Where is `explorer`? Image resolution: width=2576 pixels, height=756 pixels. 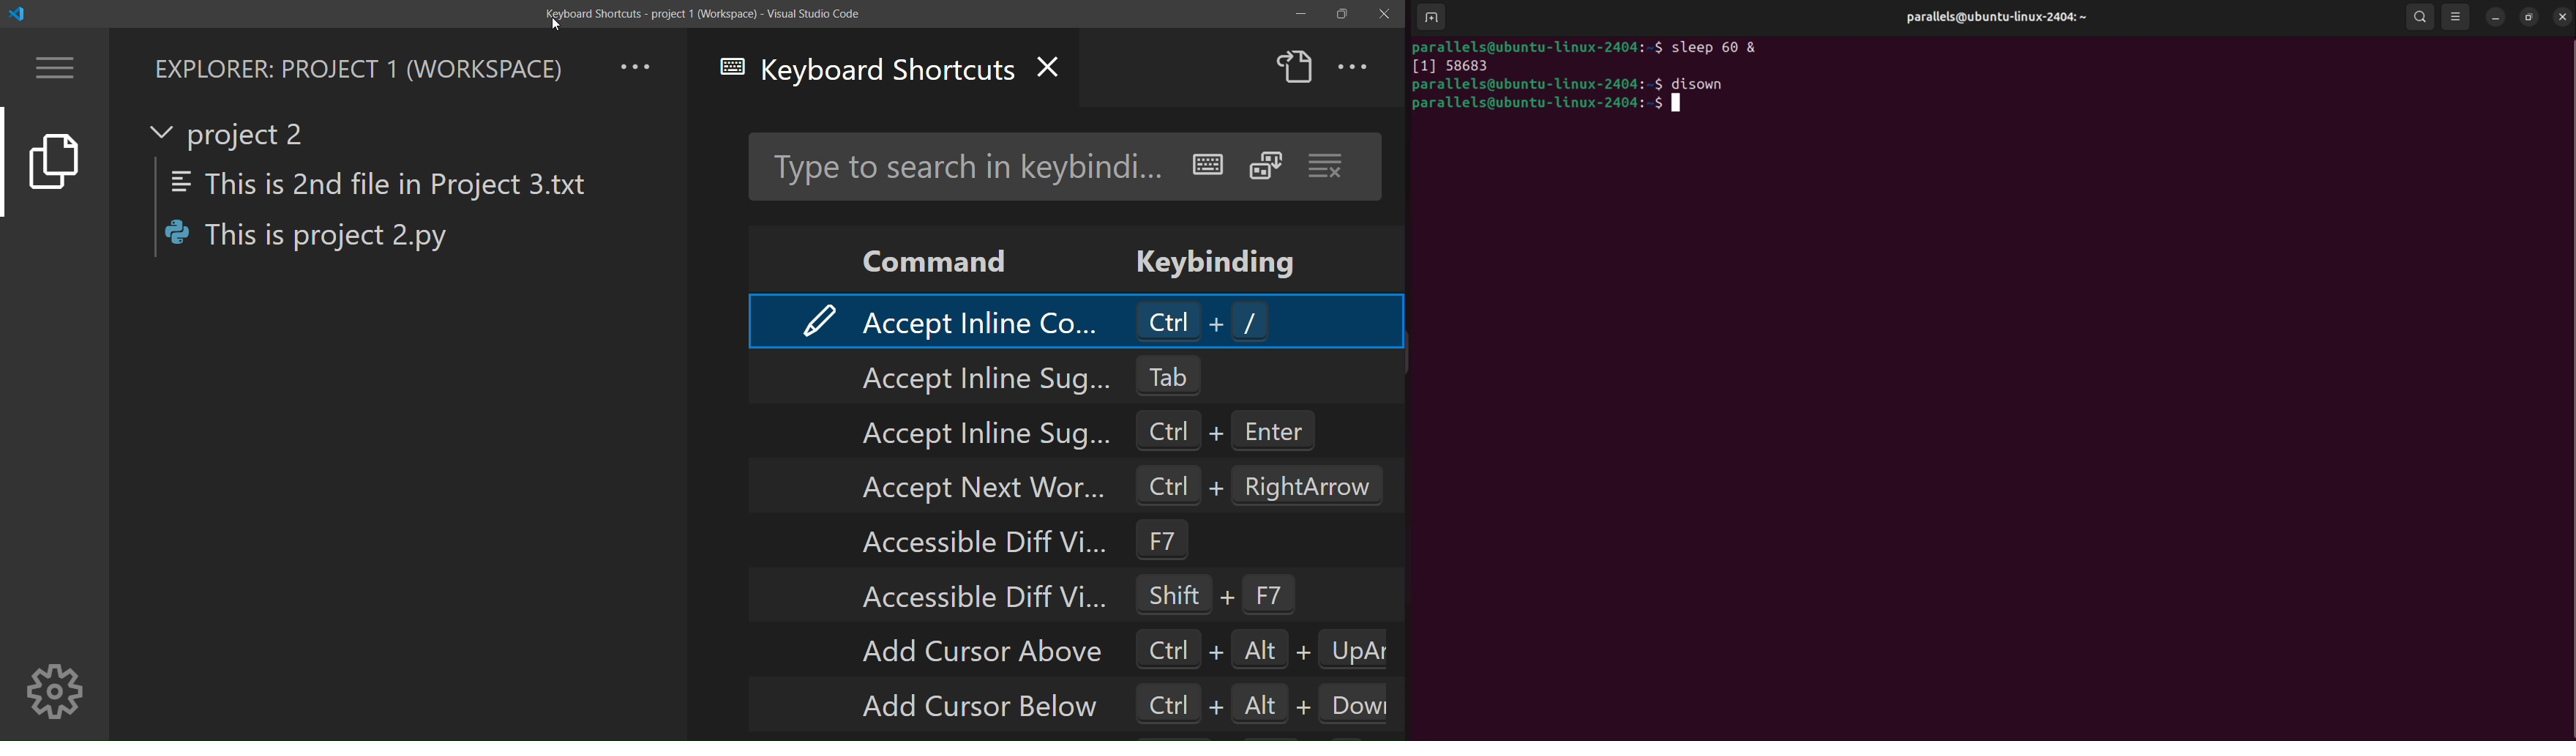 explorer is located at coordinates (53, 165).